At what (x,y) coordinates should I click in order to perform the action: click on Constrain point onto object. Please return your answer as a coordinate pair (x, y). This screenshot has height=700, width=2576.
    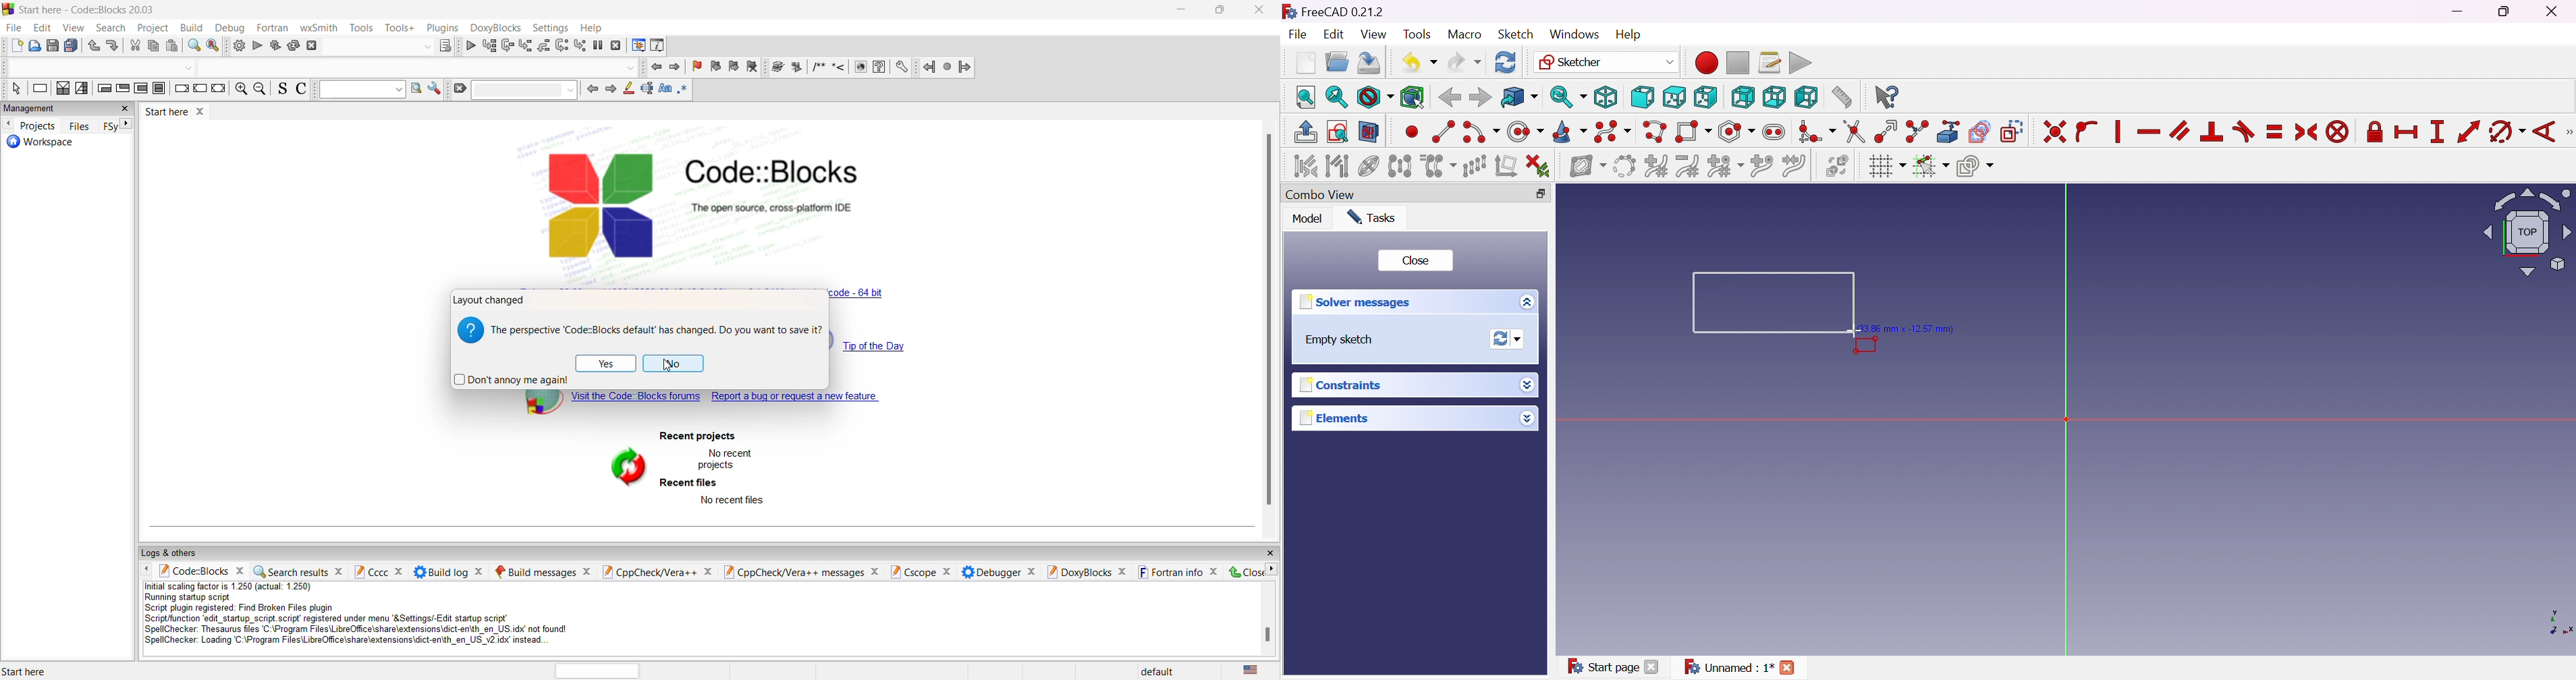
    Looking at the image, I should click on (2088, 133).